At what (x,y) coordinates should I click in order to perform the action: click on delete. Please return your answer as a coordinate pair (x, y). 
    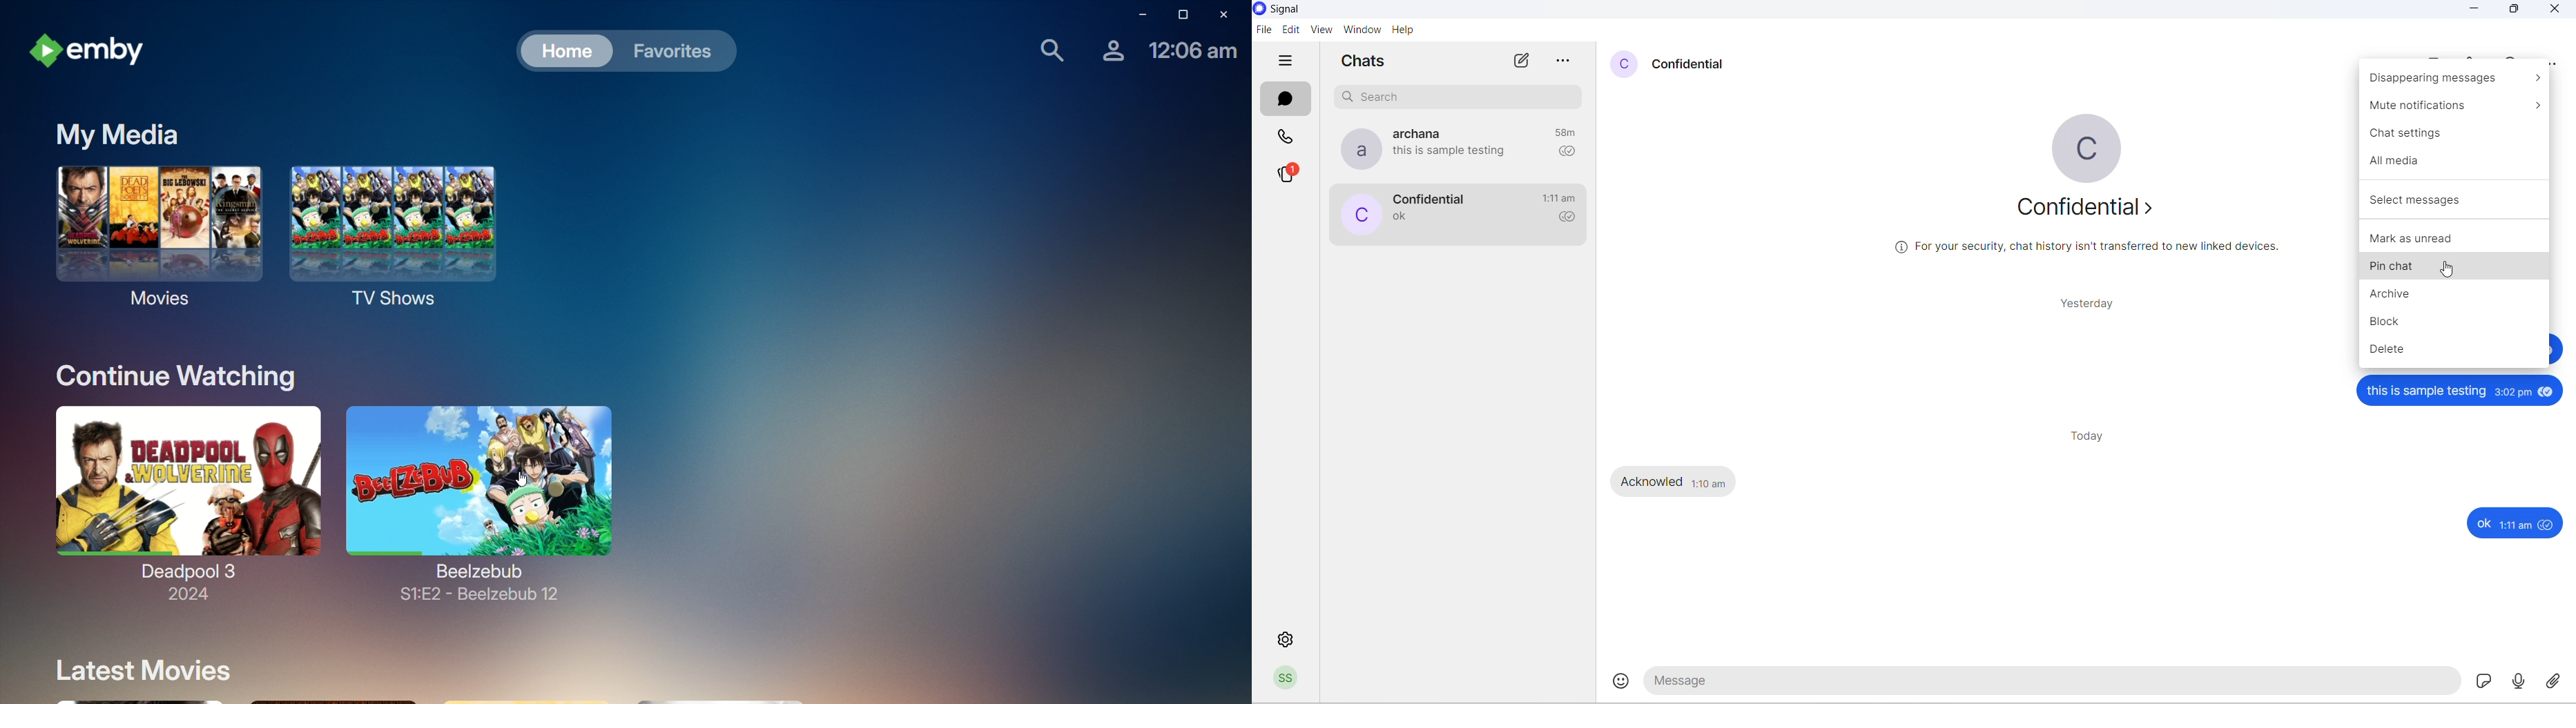
    Looking at the image, I should click on (2453, 349).